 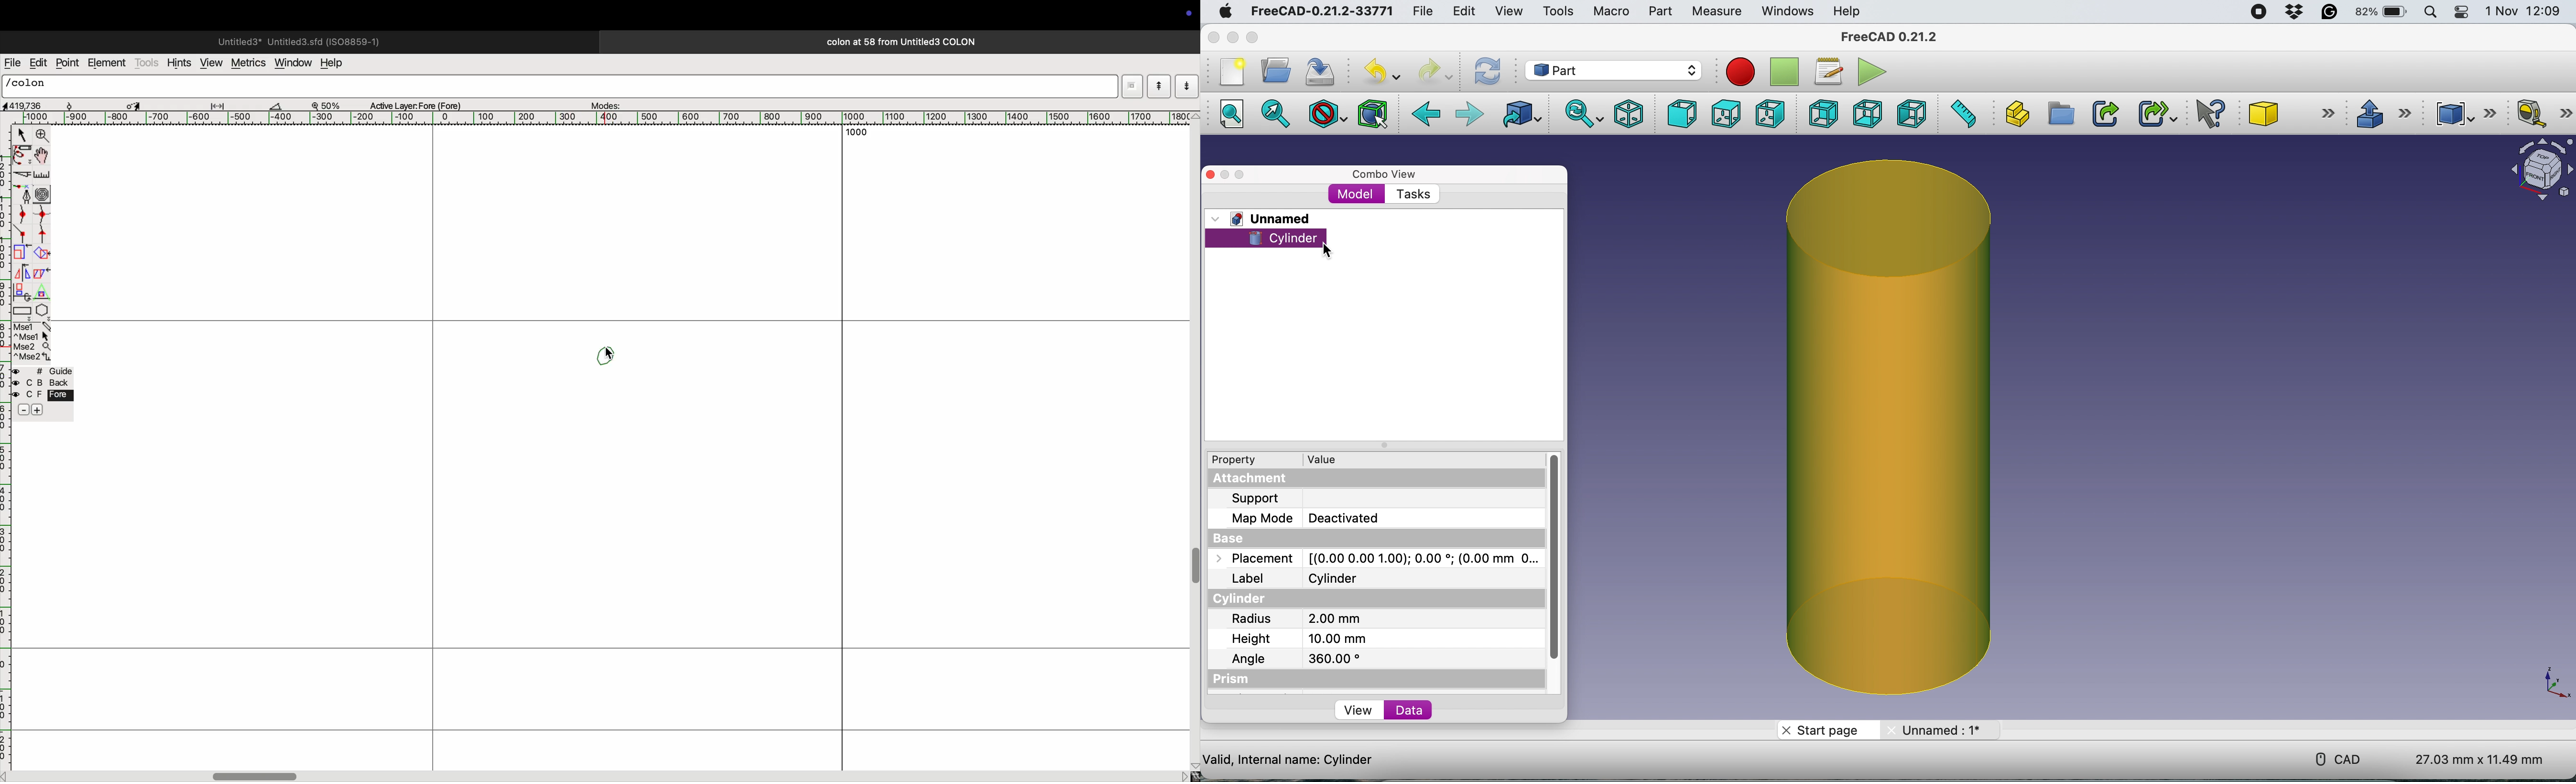 I want to click on combo view, so click(x=1389, y=173).